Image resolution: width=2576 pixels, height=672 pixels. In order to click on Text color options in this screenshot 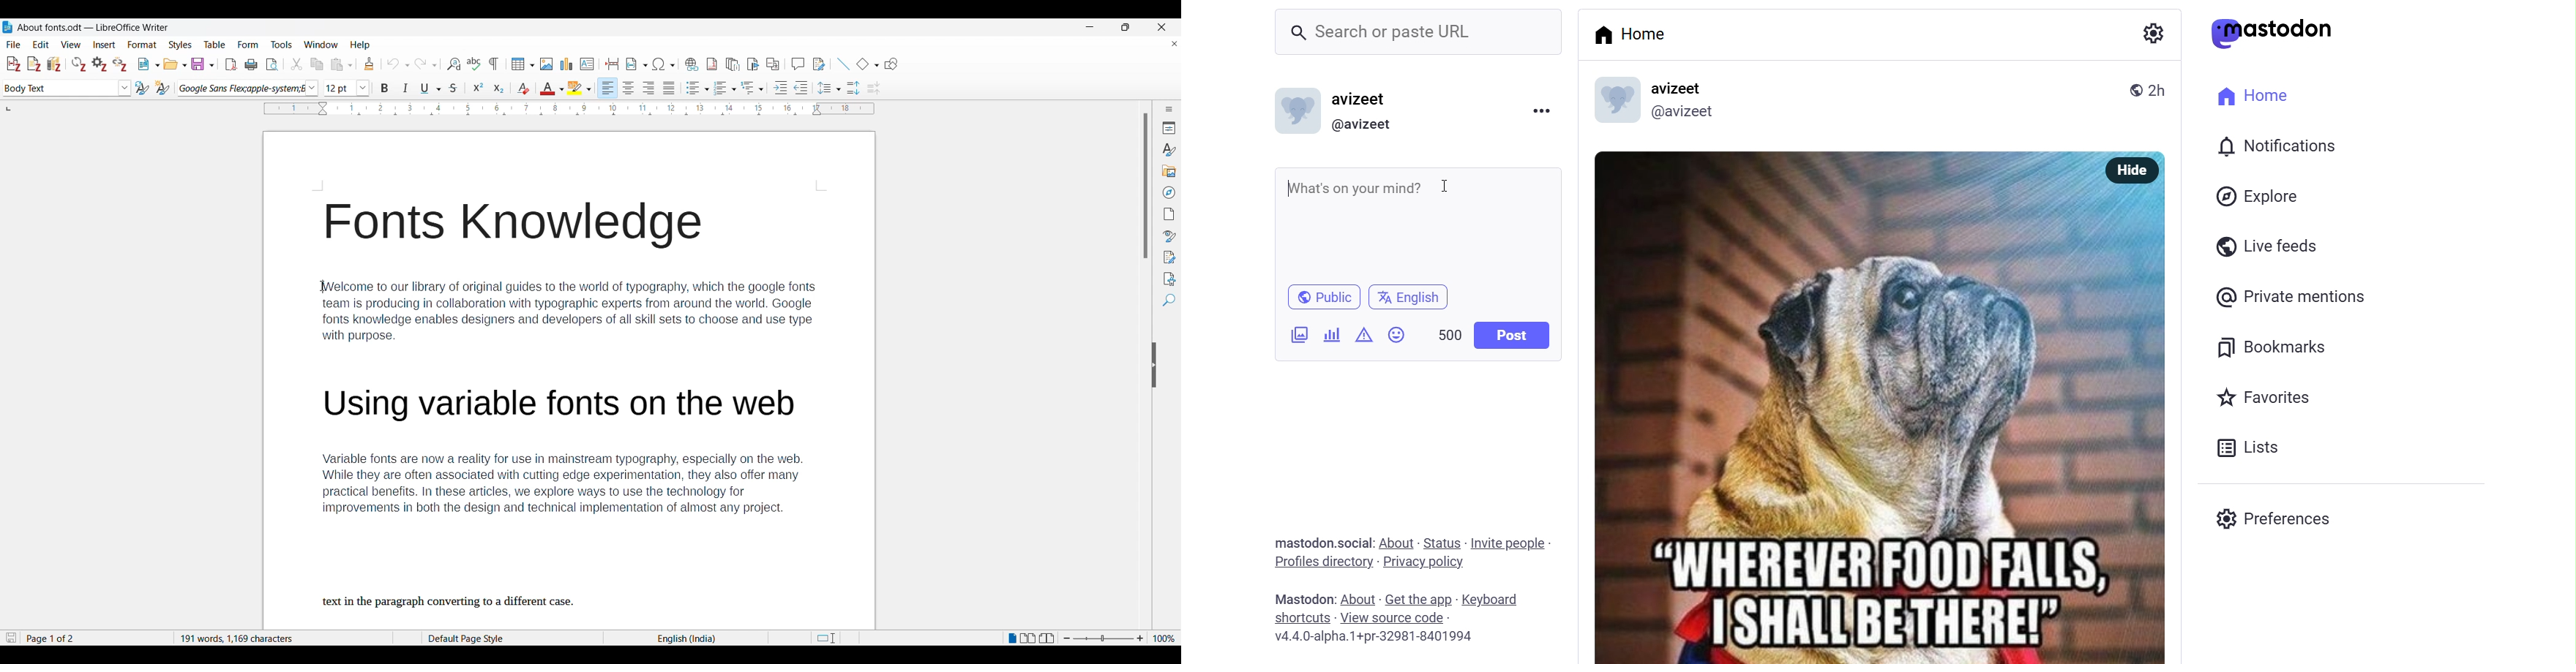, I will do `click(553, 88)`.